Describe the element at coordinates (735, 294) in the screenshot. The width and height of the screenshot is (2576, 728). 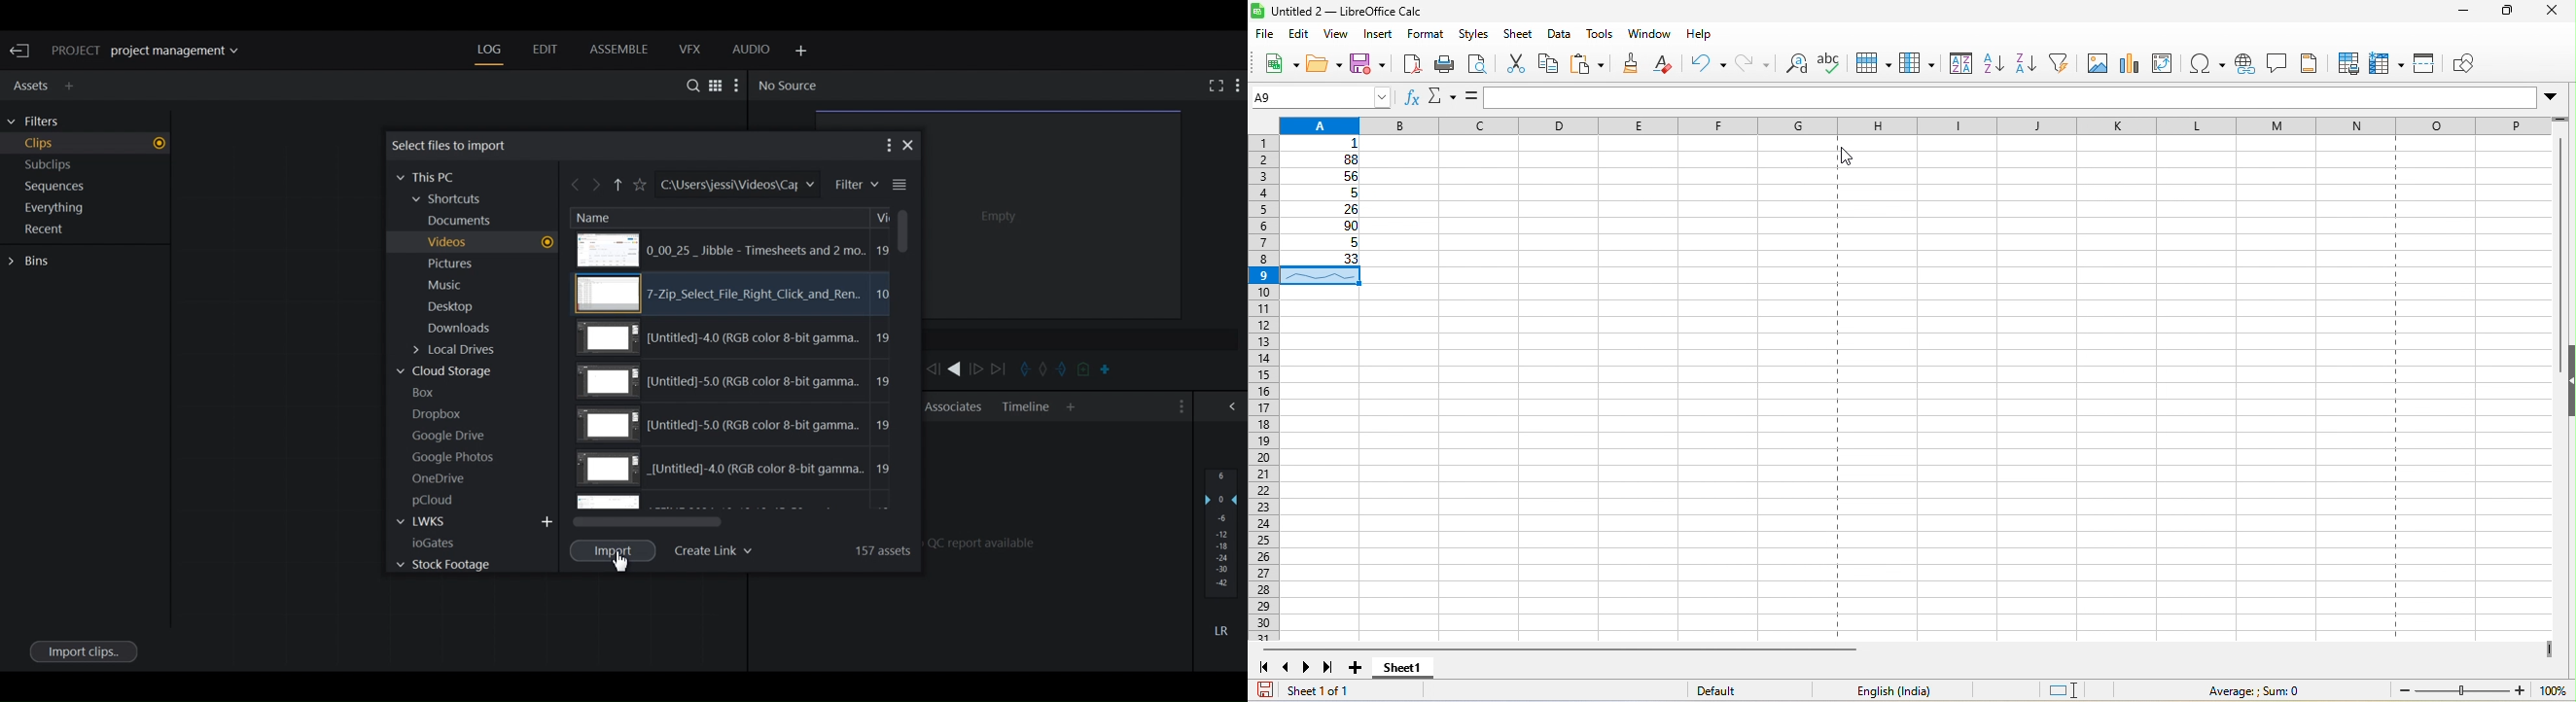
I see `zip select file right` at that location.